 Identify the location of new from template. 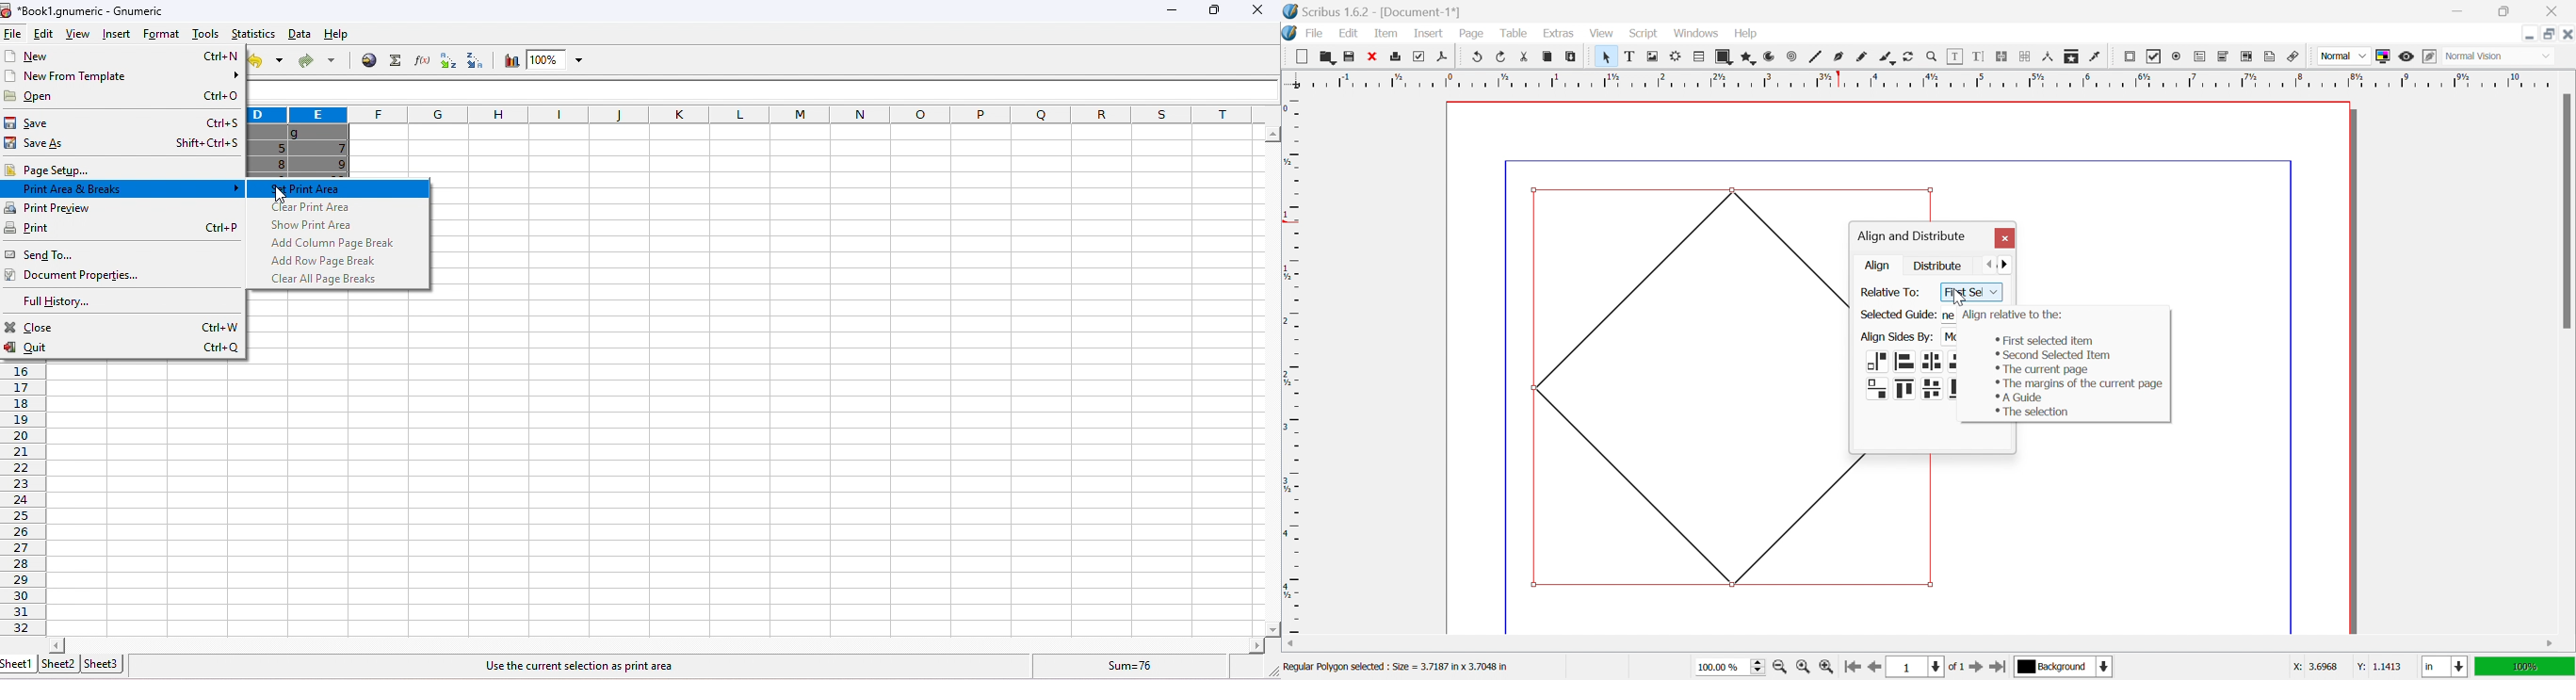
(122, 76).